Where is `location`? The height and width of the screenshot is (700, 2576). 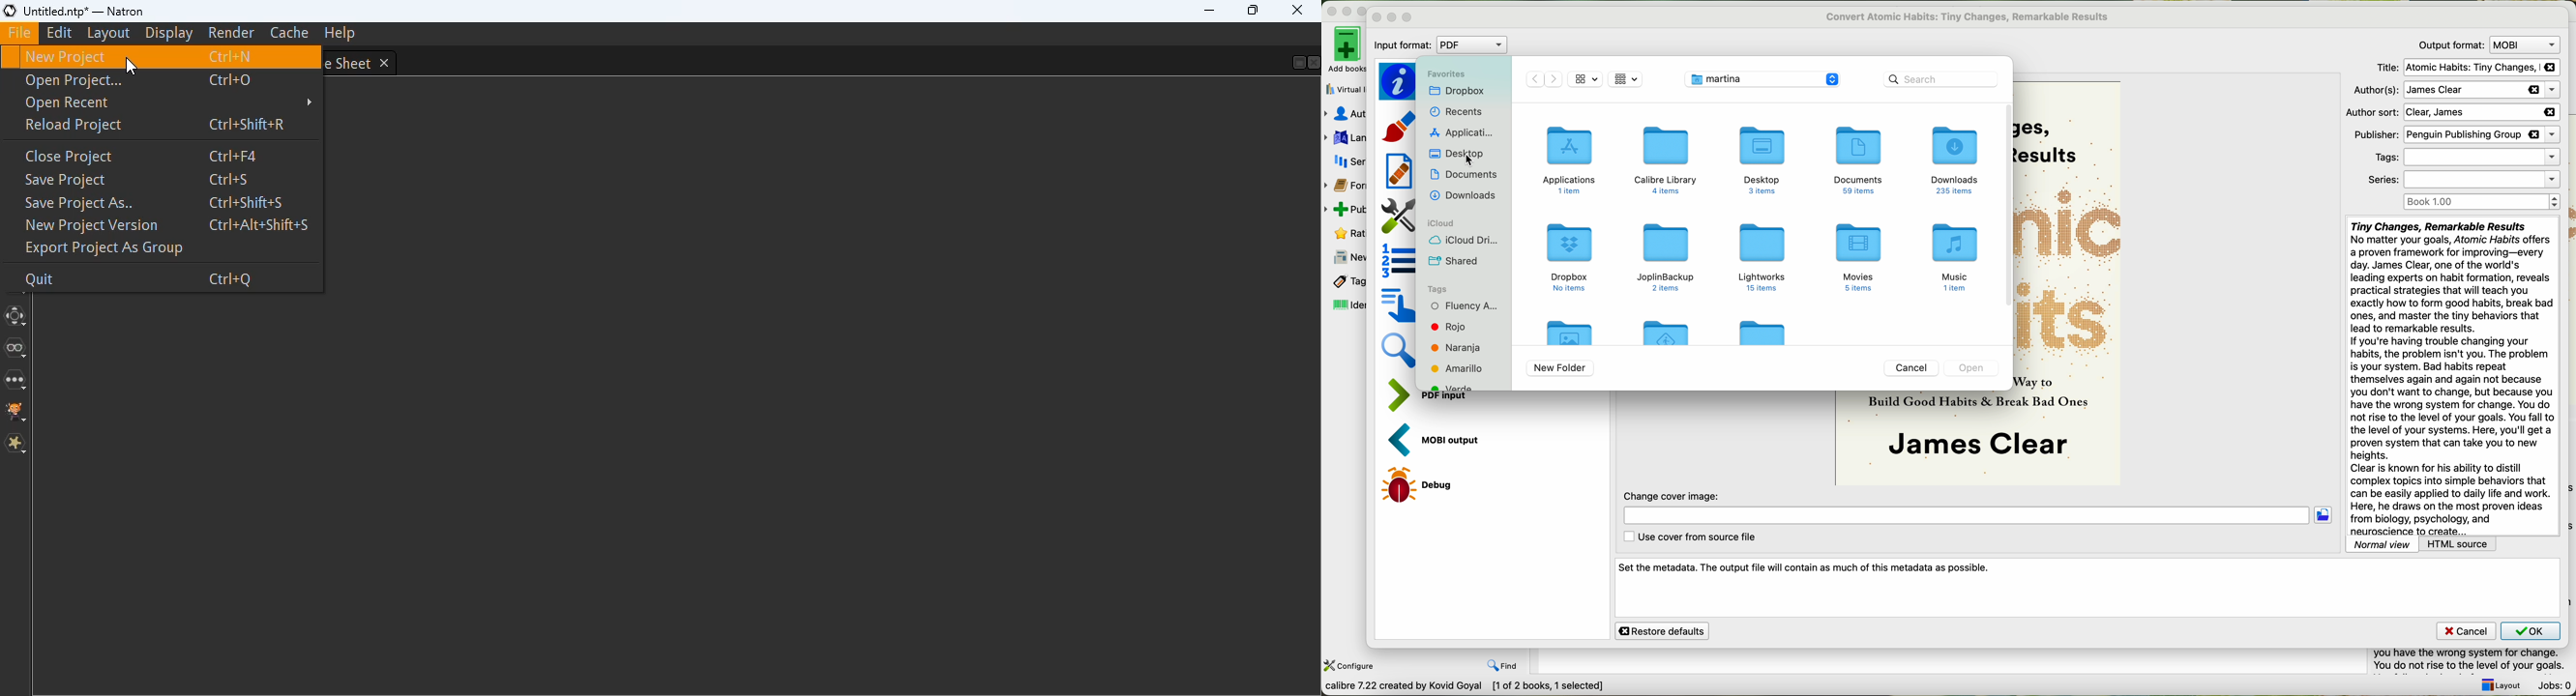 location is located at coordinates (1762, 80).